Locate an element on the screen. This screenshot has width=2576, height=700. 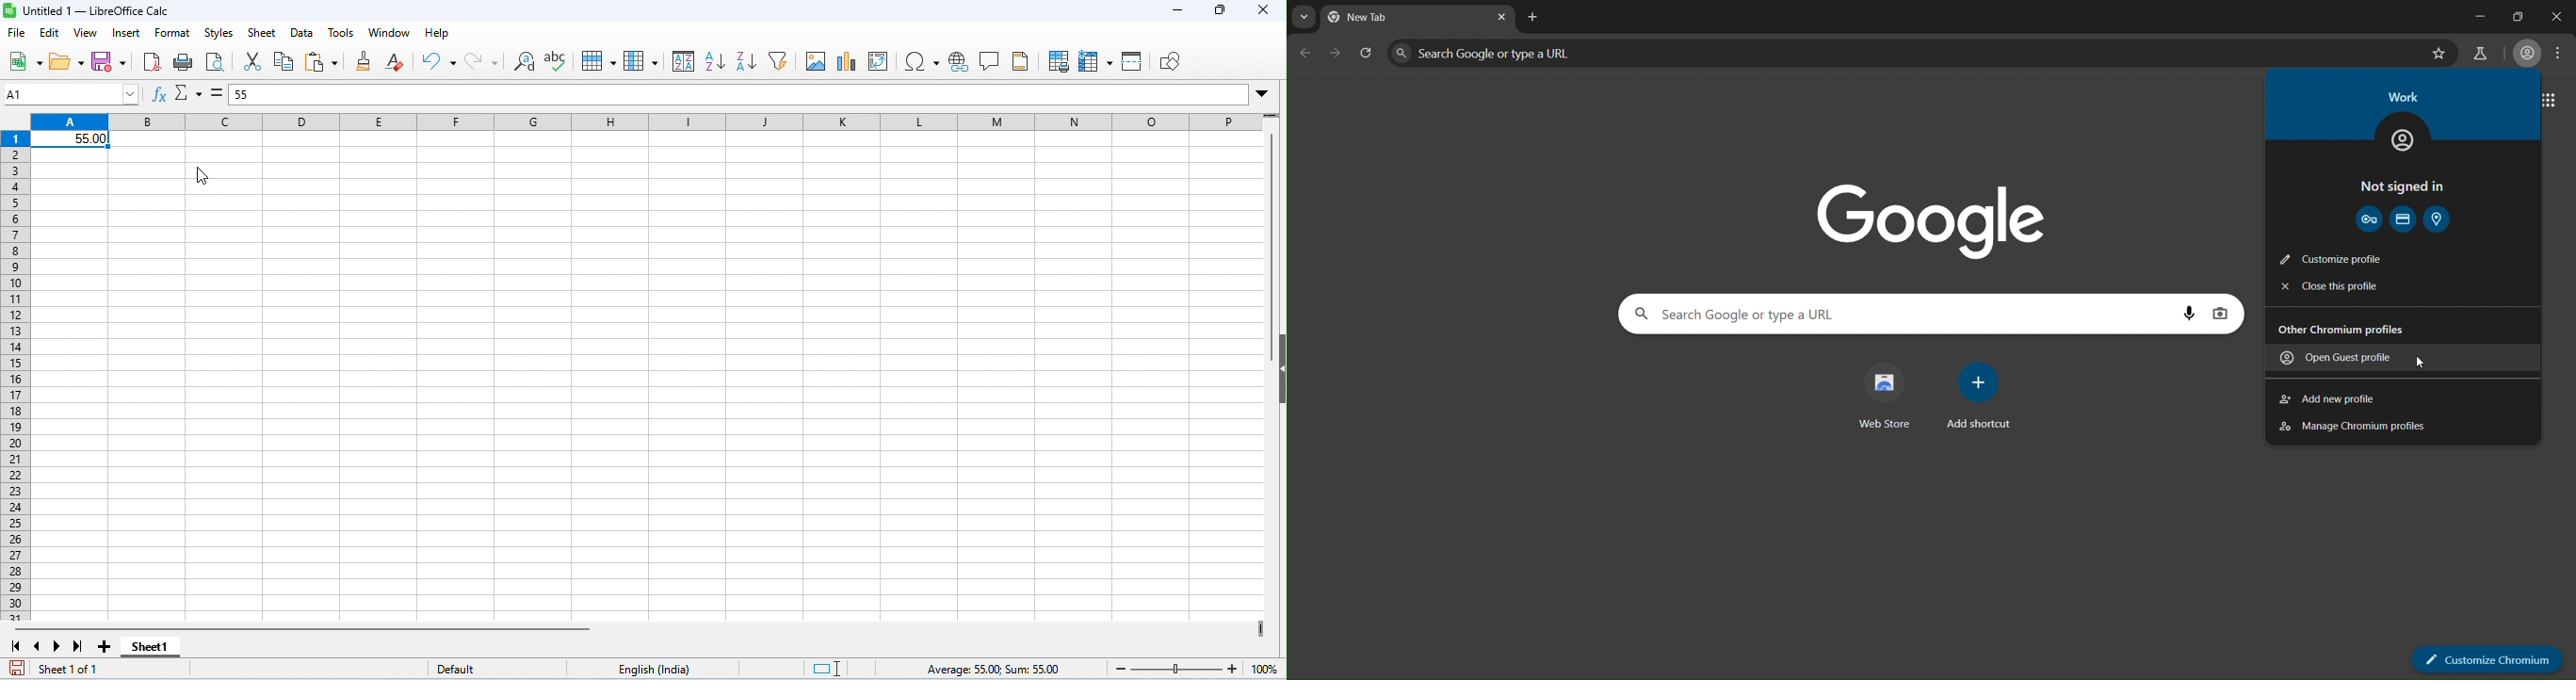
sheet is located at coordinates (264, 31).